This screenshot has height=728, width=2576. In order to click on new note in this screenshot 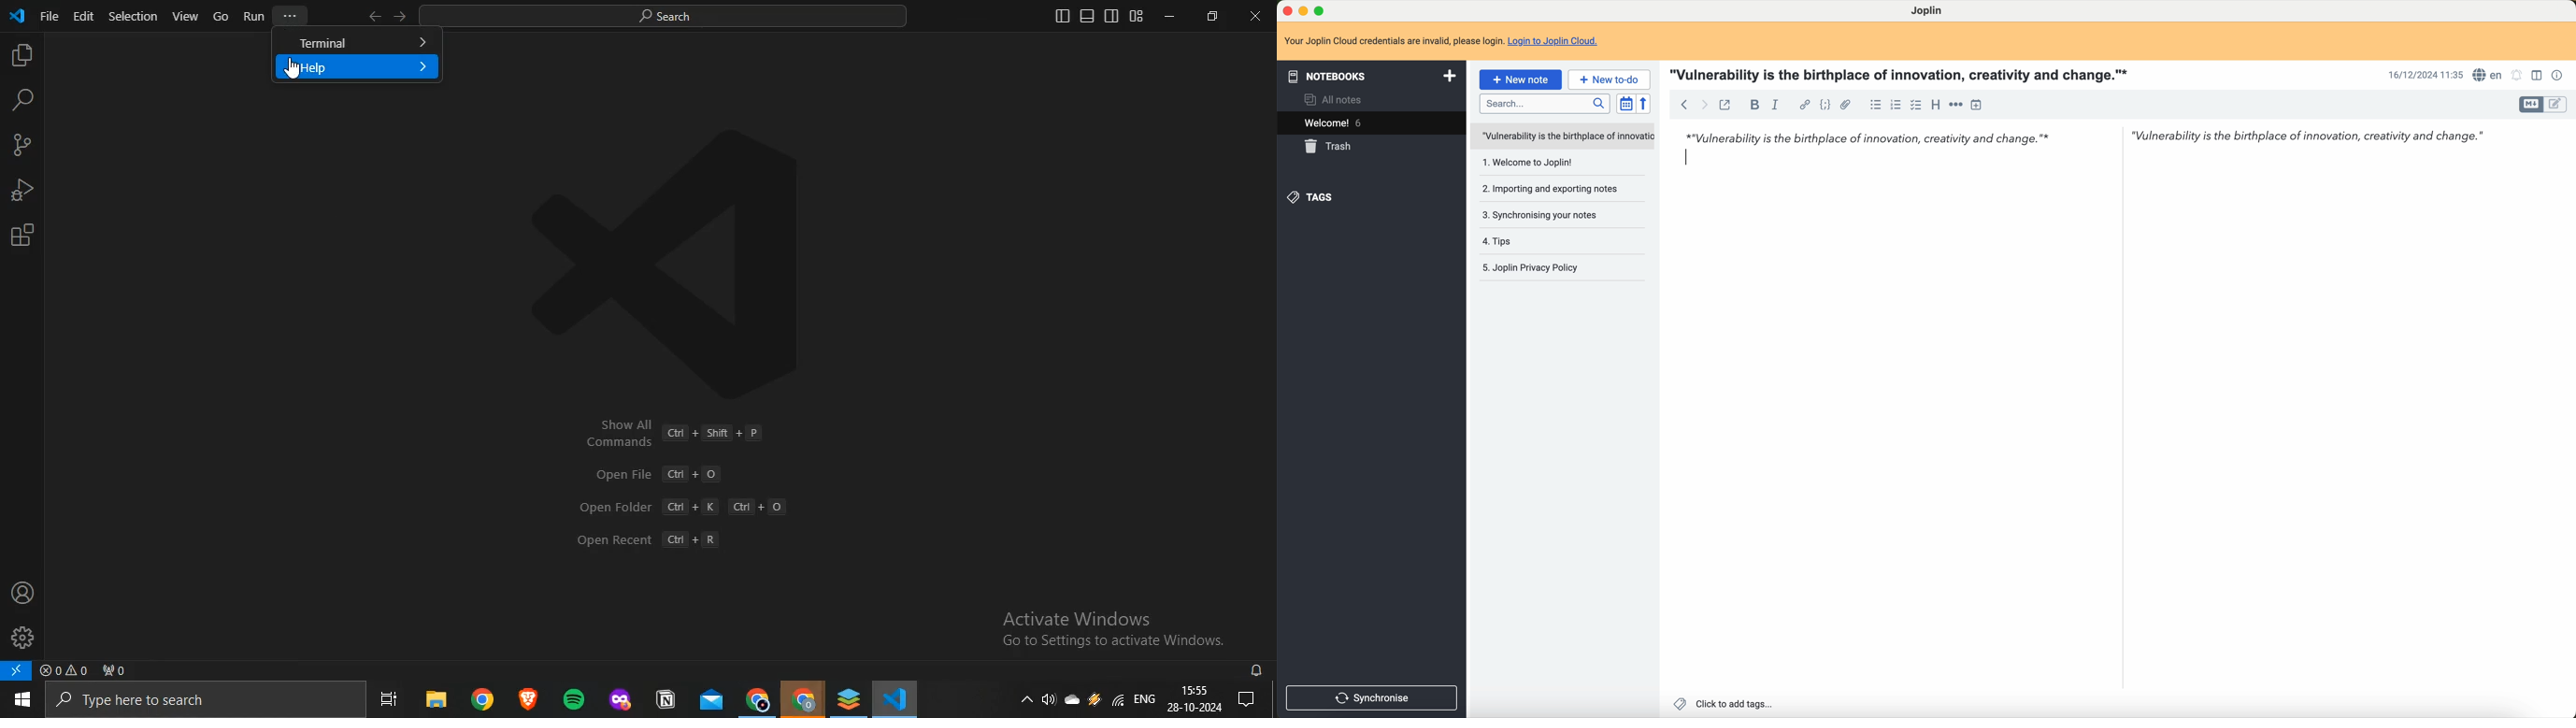, I will do `click(1520, 80)`.